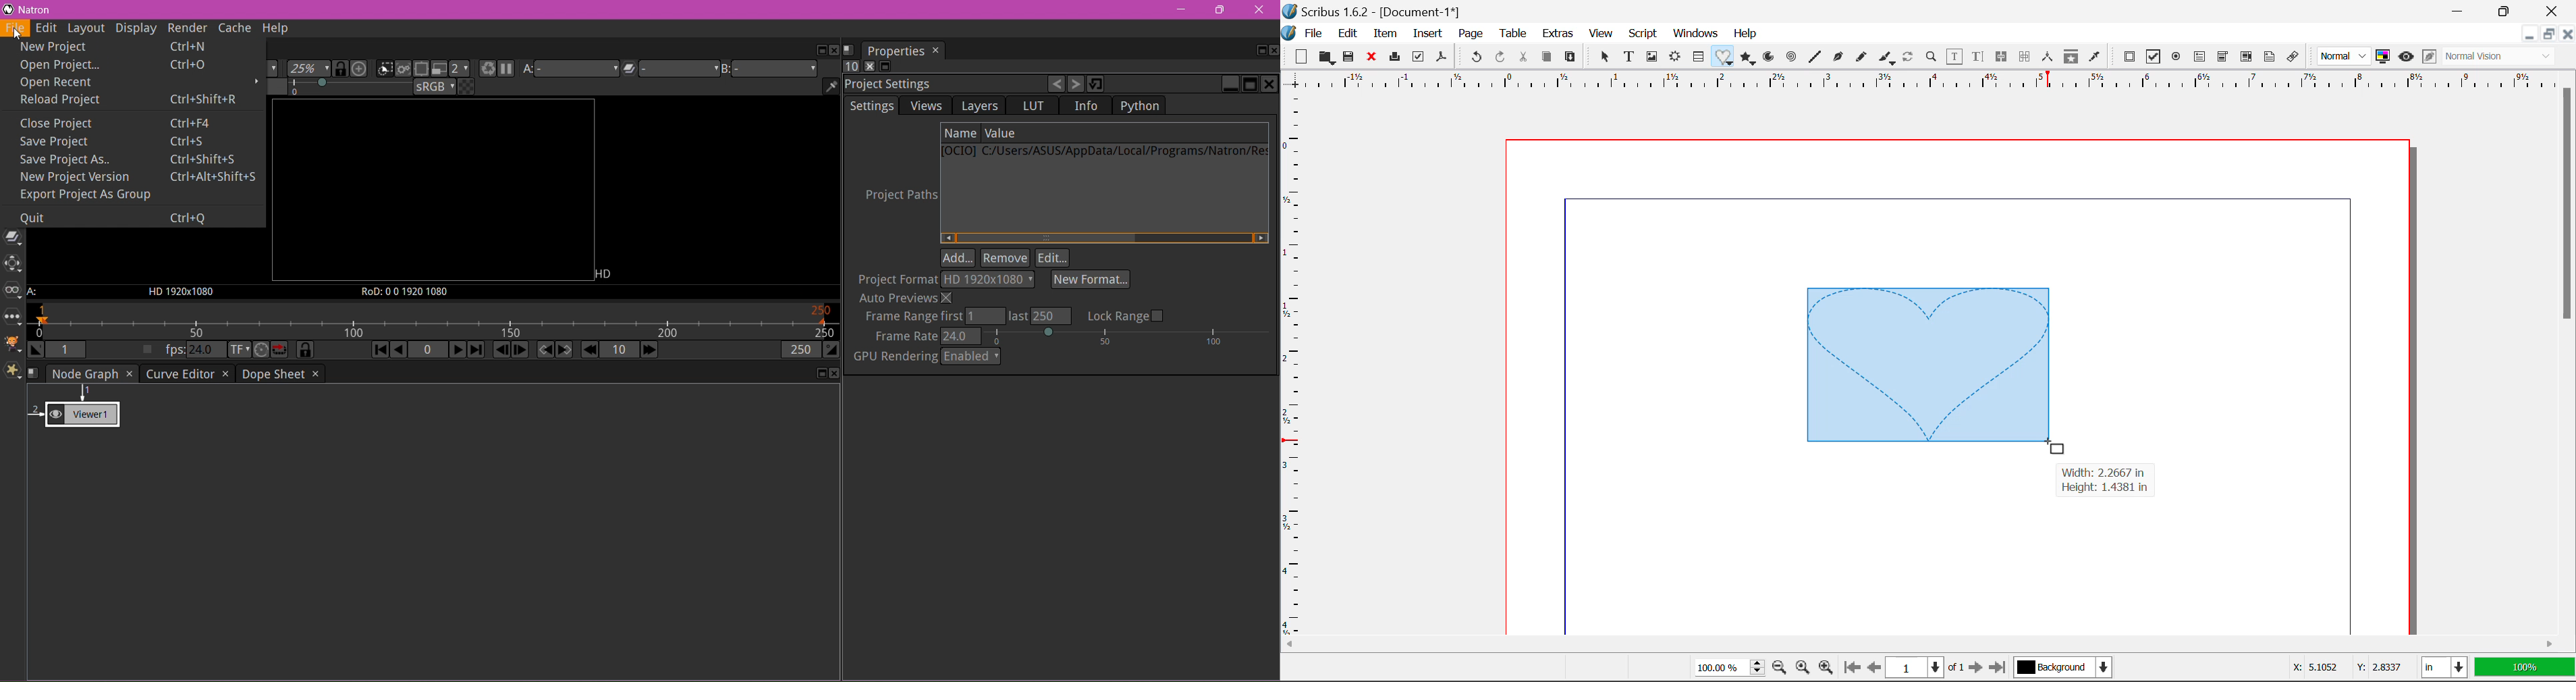 The height and width of the screenshot is (700, 2576). Describe the element at coordinates (1724, 58) in the screenshot. I see `Insert Special Shapes` at that location.